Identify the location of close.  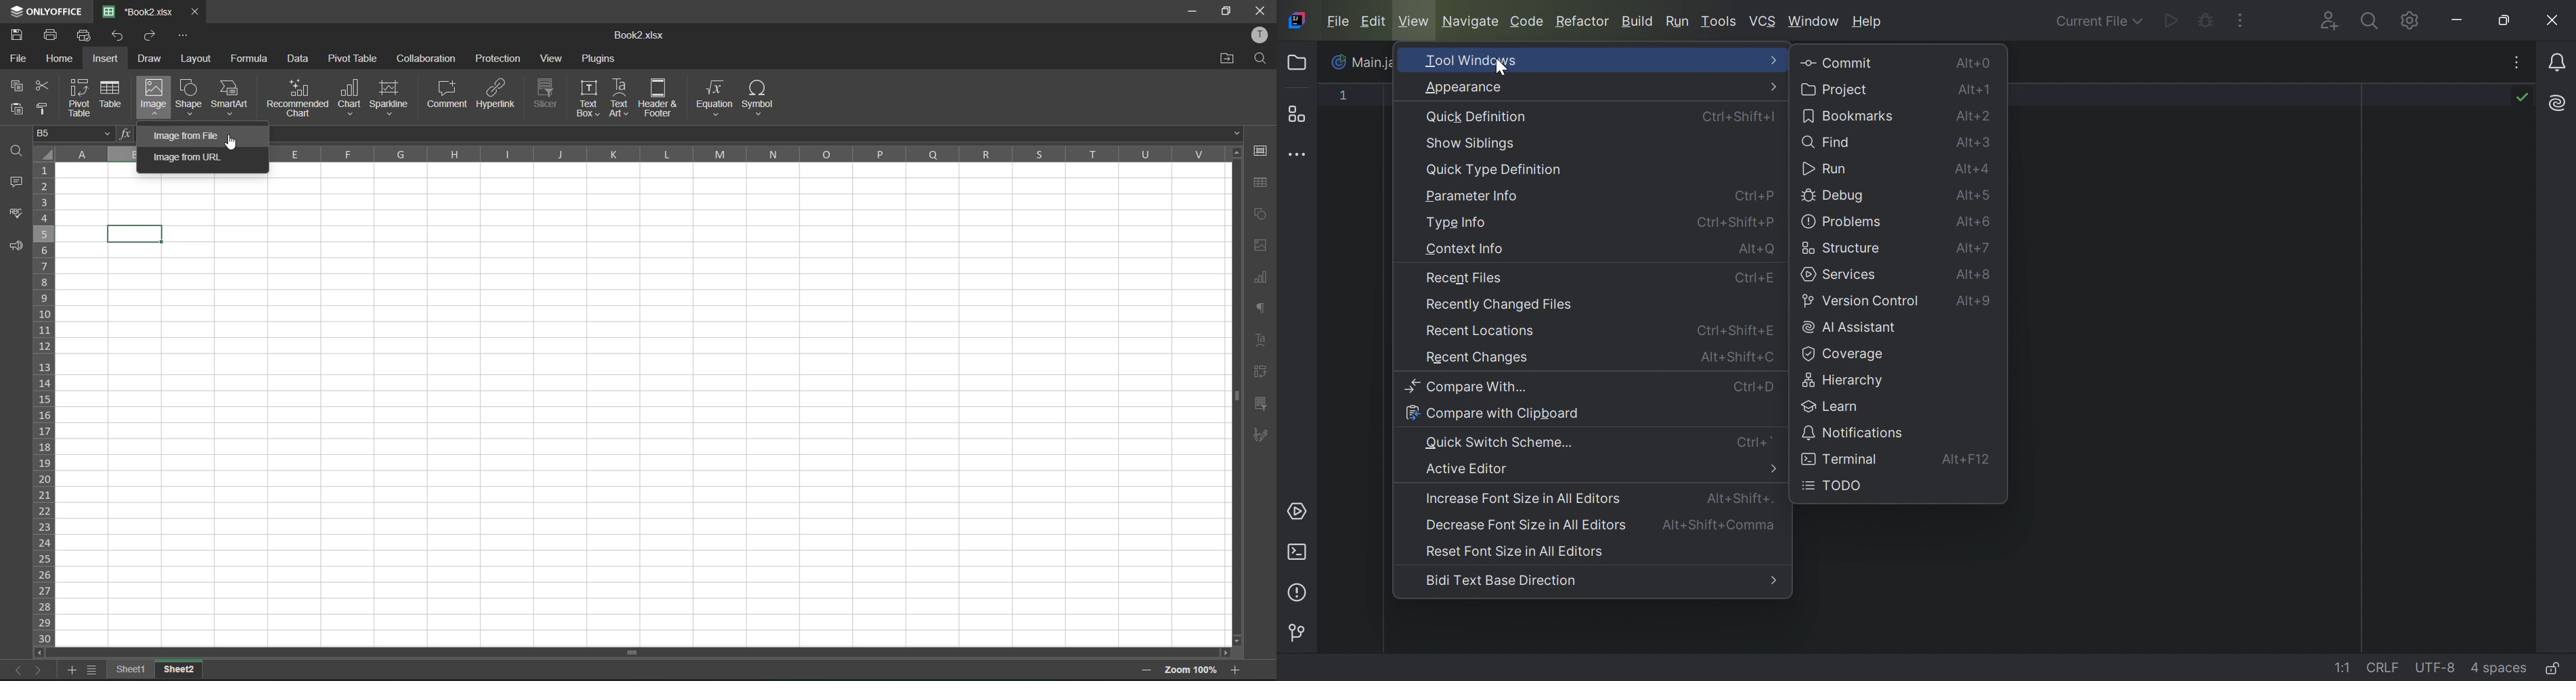
(1261, 9).